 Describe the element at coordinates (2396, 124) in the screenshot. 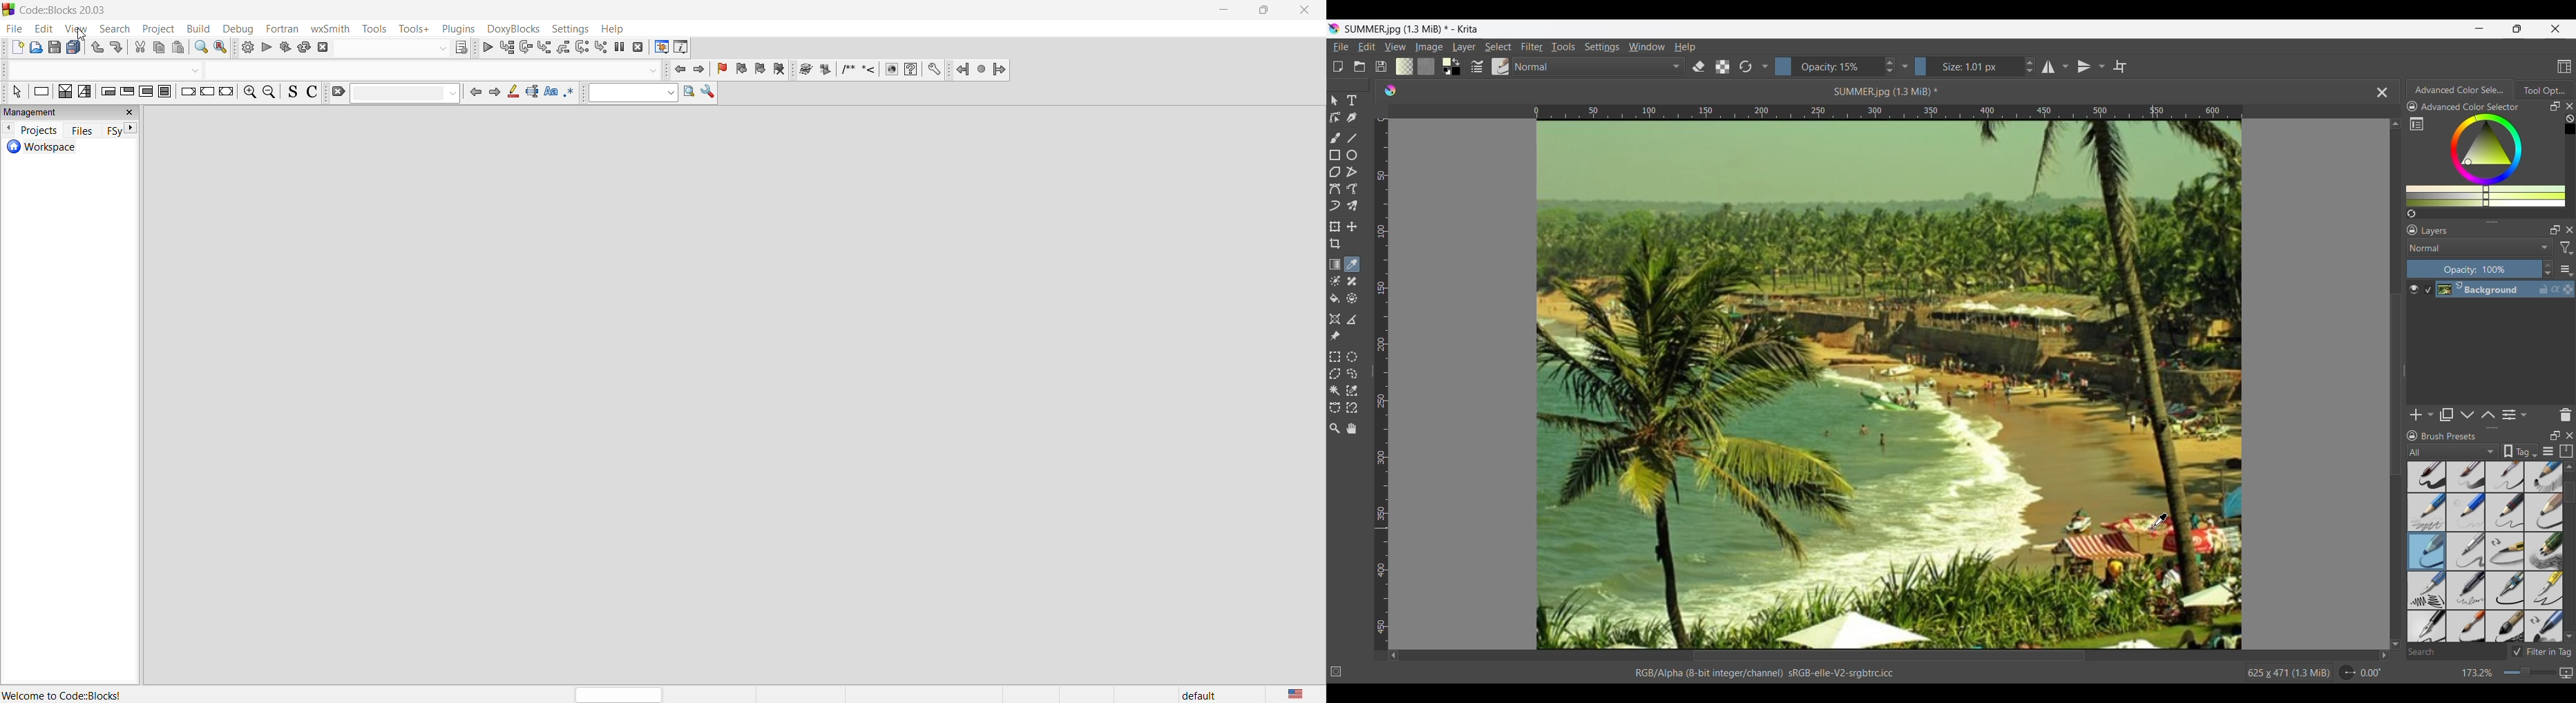

I see `Quick slide to top` at that location.